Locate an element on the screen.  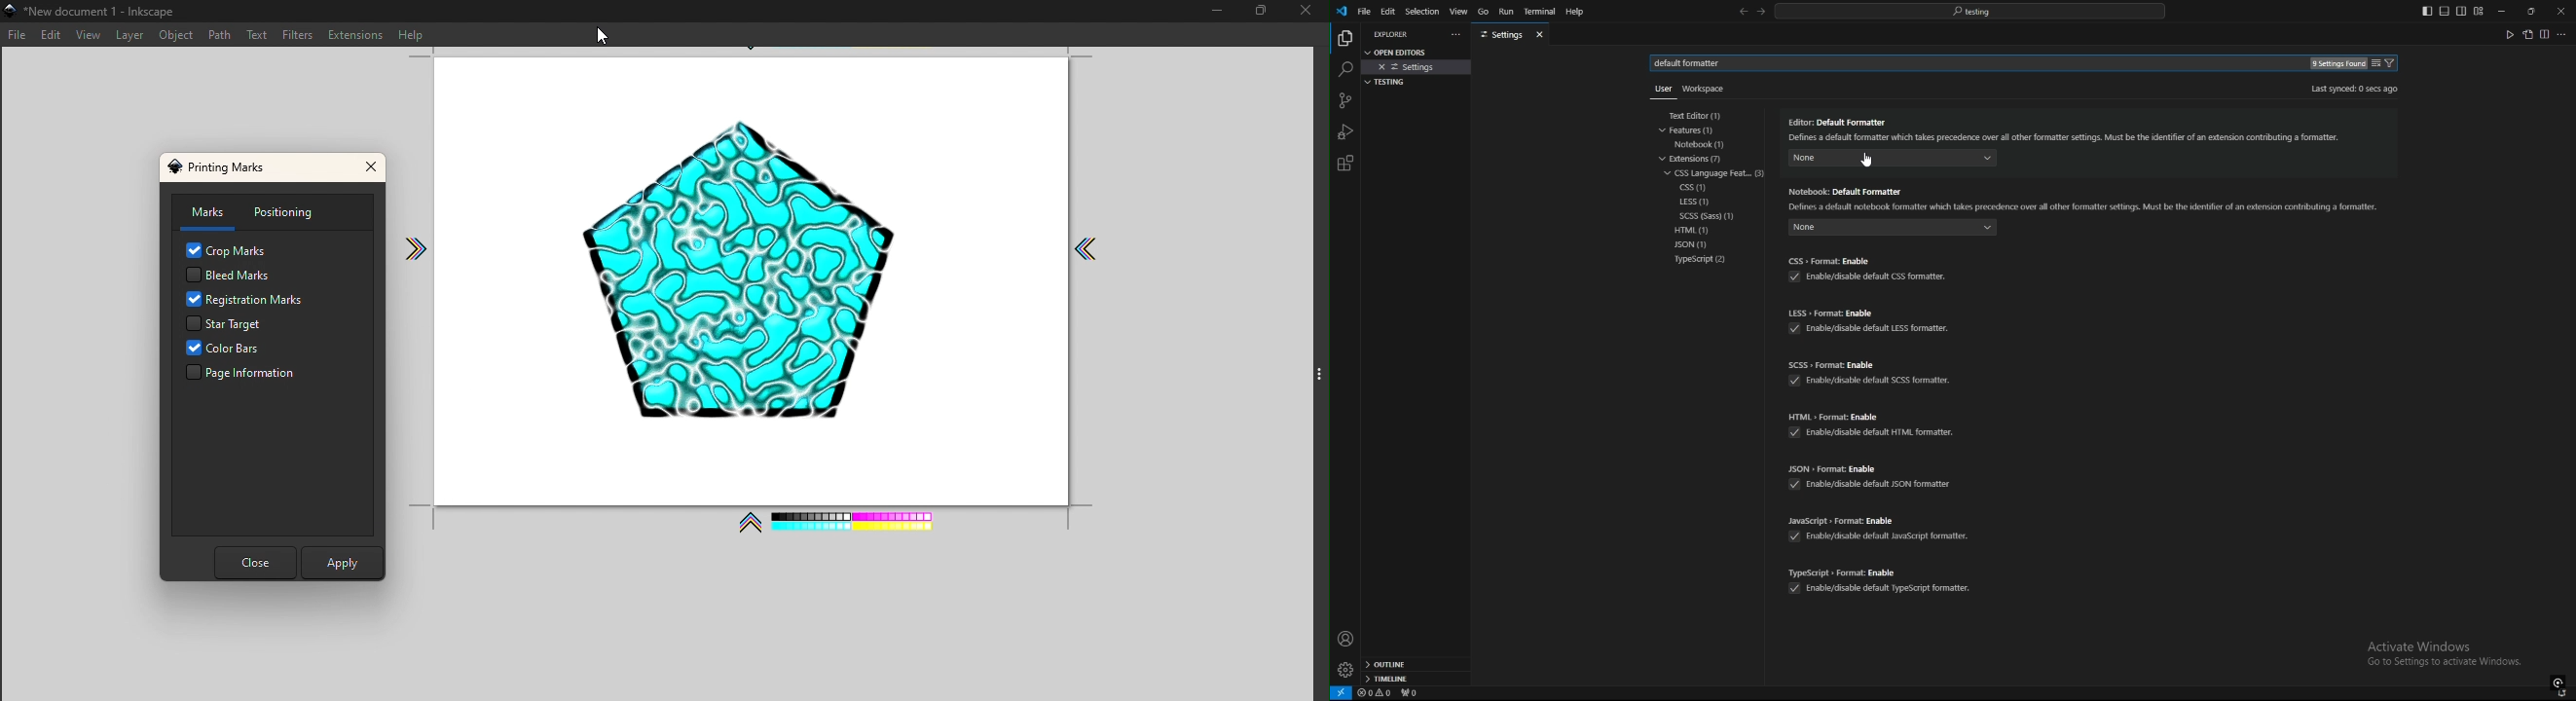
extensions is located at coordinates (1345, 164).